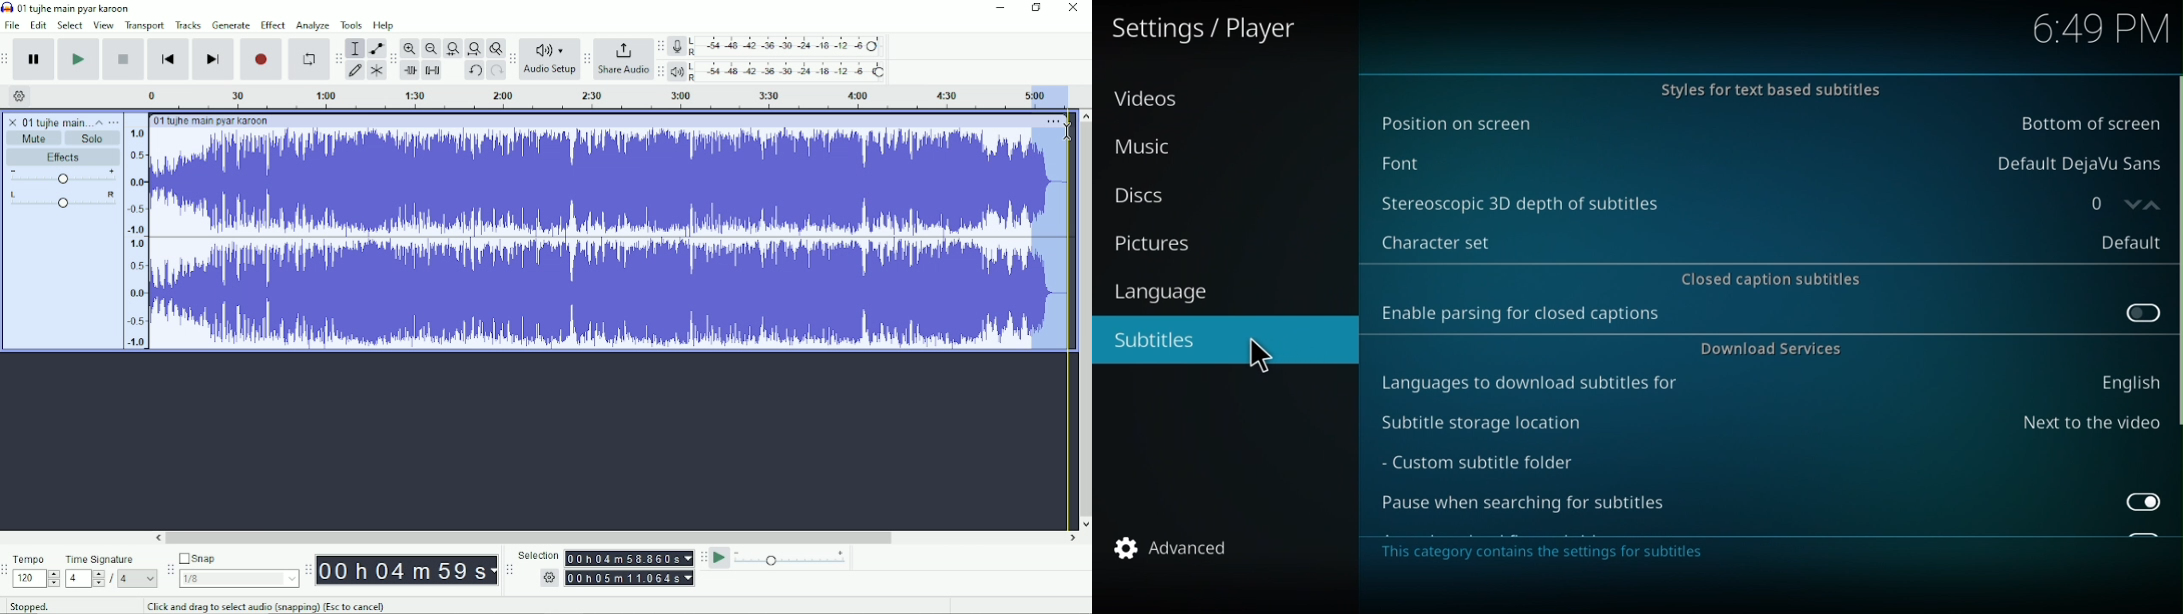 The width and height of the screenshot is (2184, 616). Describe the element at coordinates (612, 240) in the screenshot. I see `Audio` at that location.